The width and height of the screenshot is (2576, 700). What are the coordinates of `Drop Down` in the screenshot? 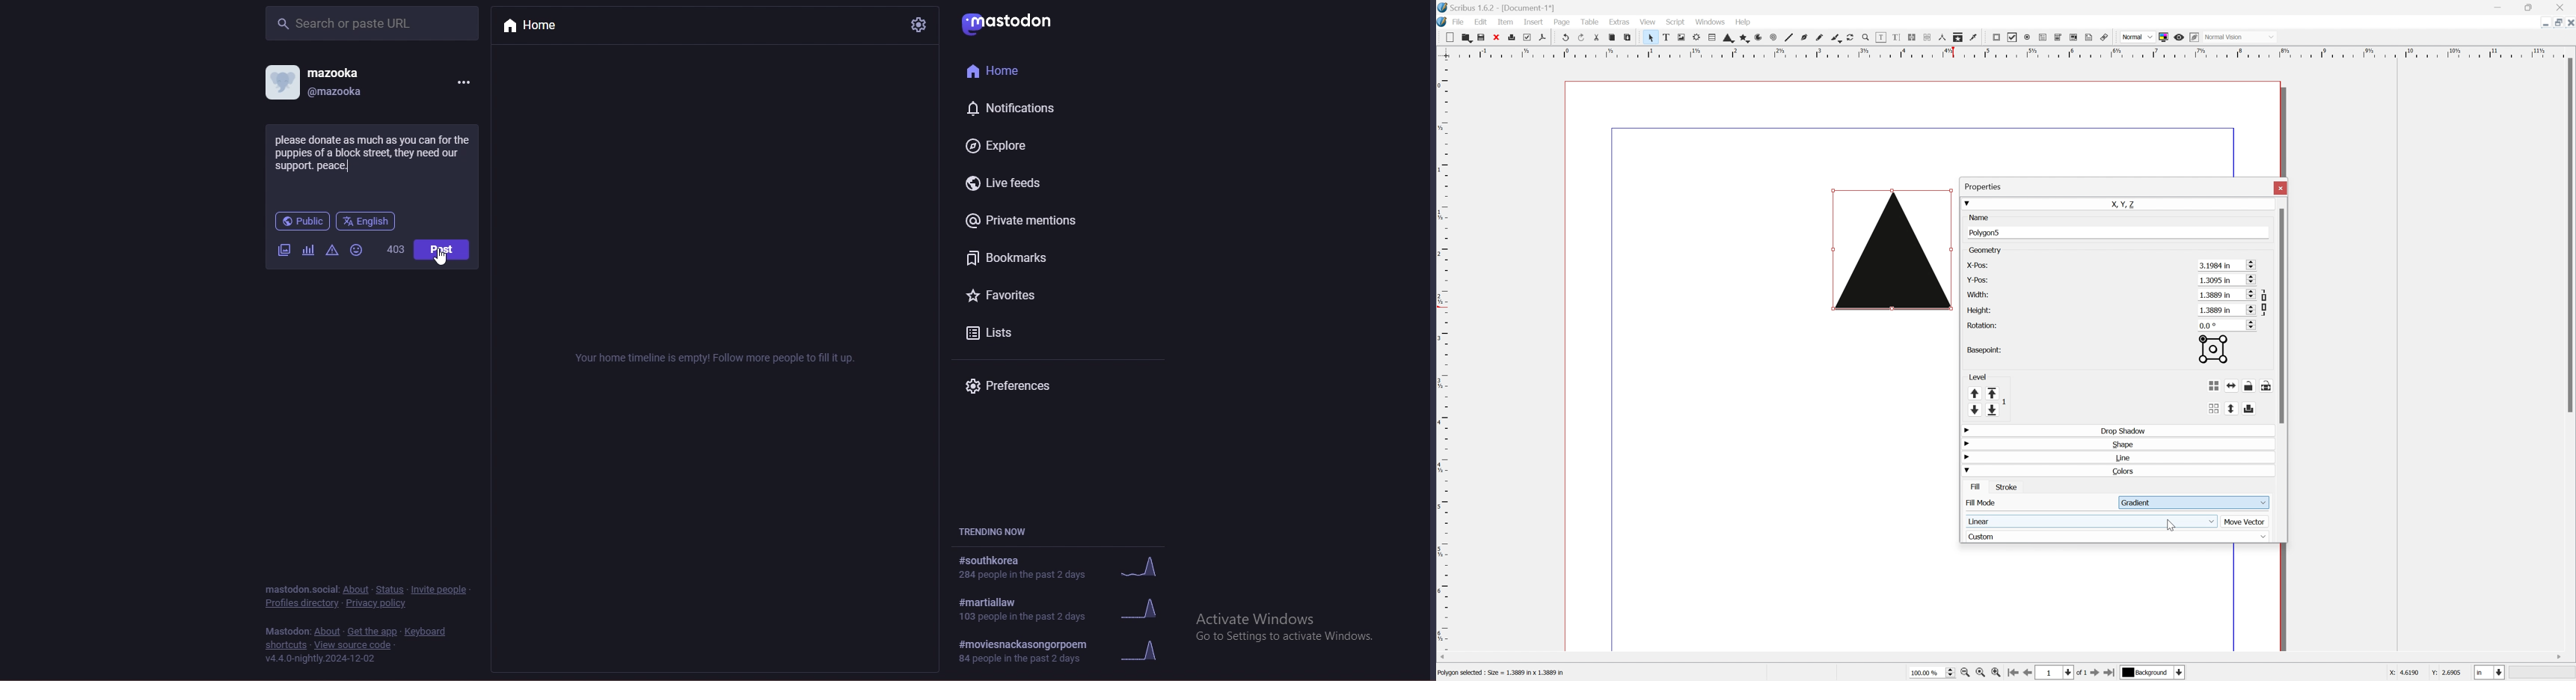 It's located at (1968, 431).